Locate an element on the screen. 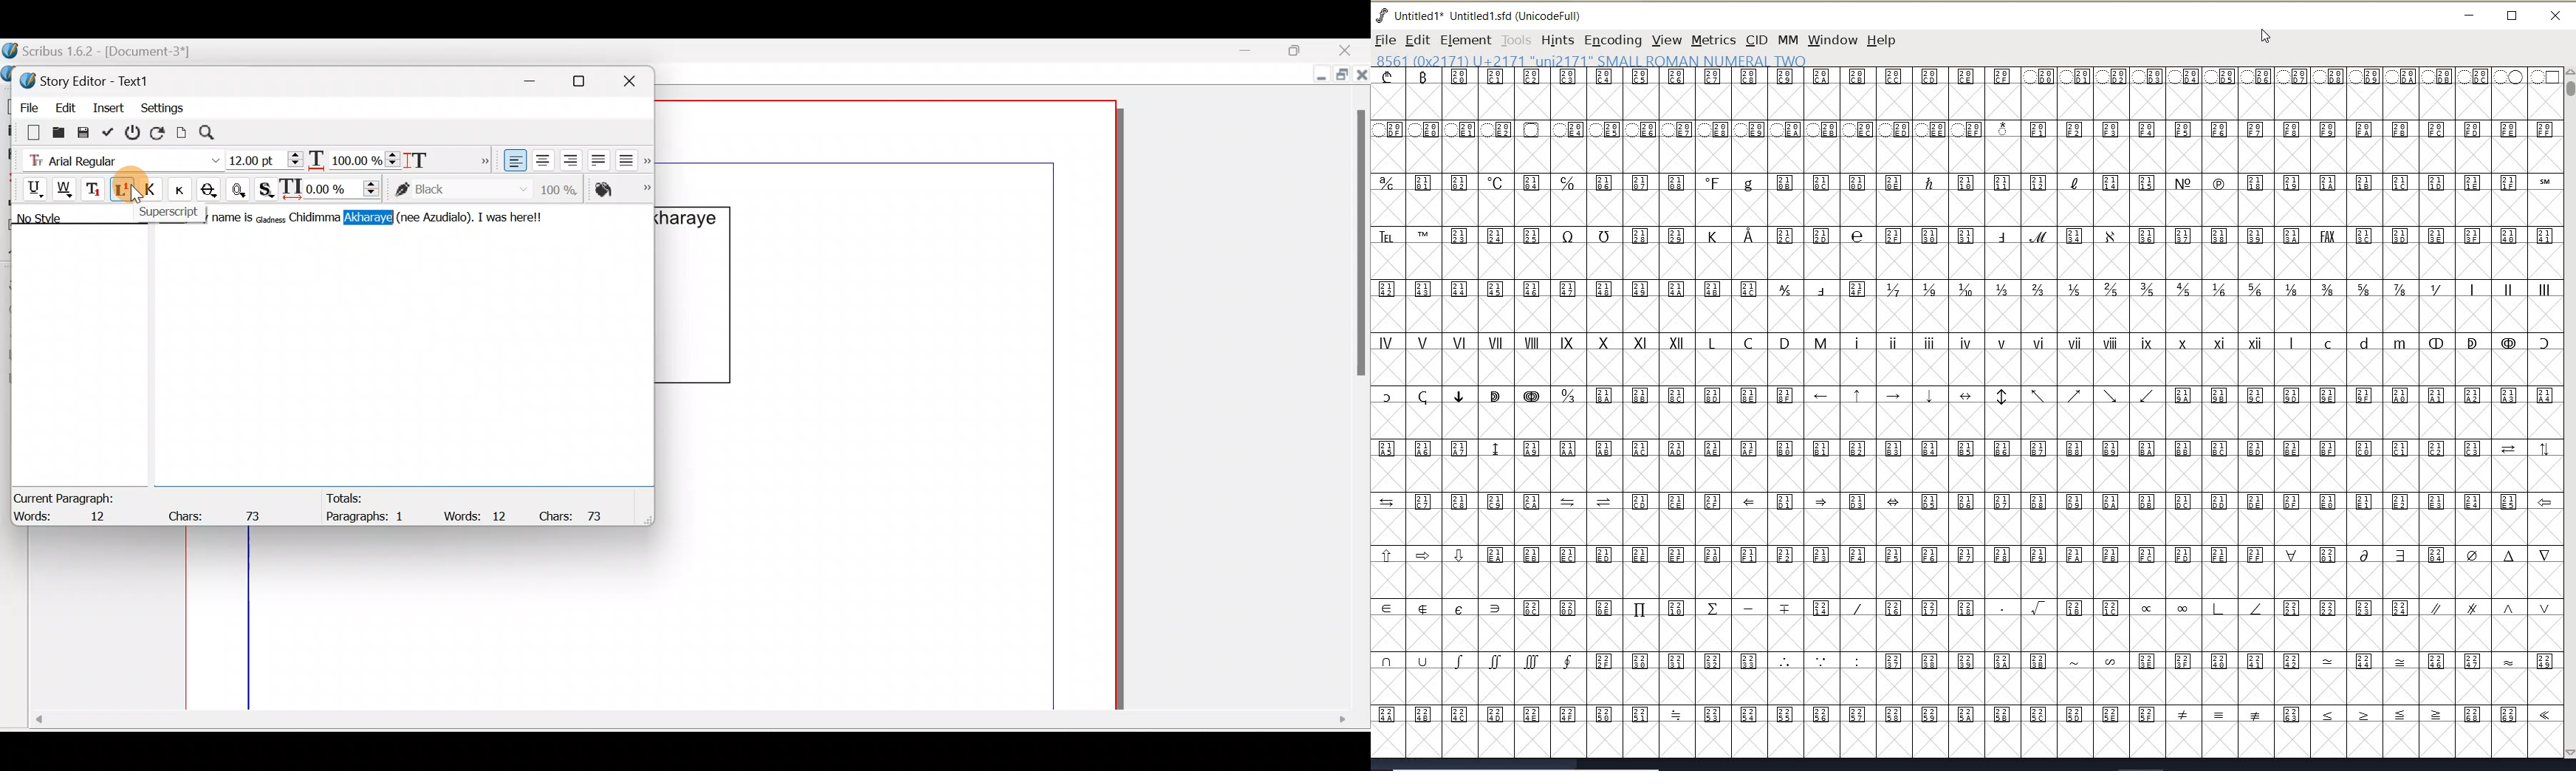 The width and height of the screenshot is (2576, 784). Search/replace is located at coordinates (215, 133).